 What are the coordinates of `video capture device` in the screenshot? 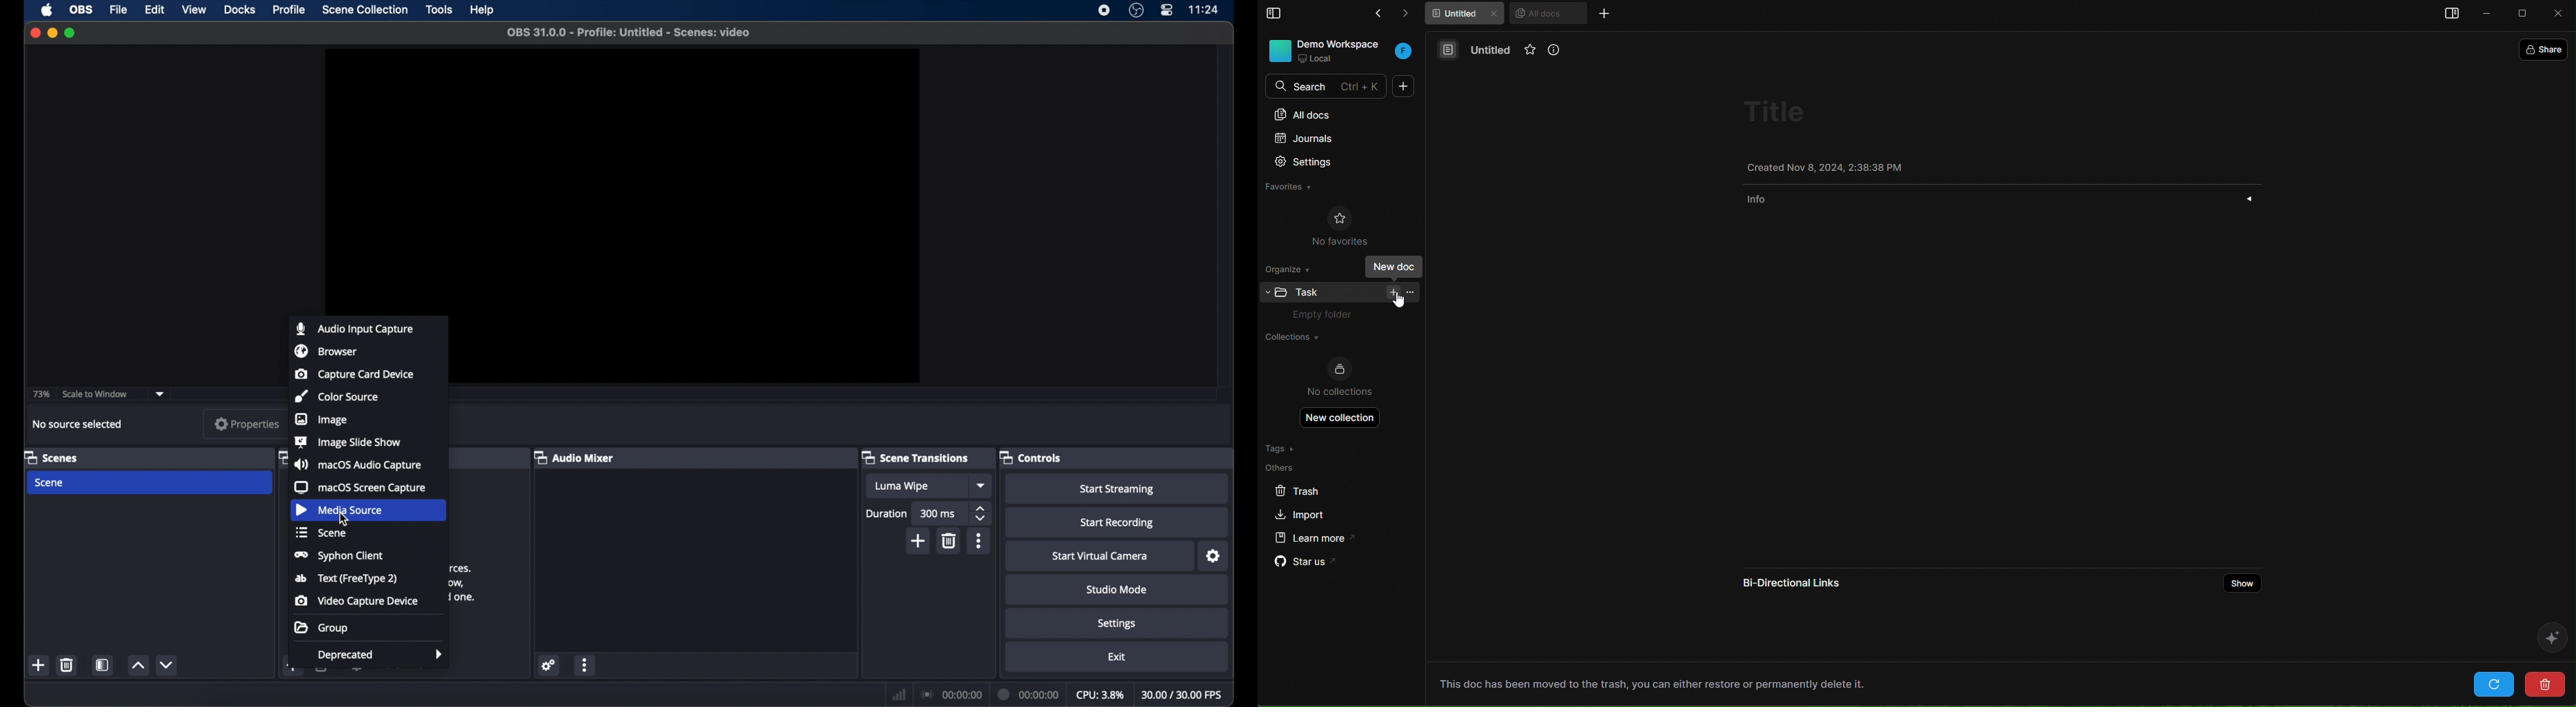 It's located at (354, 600).